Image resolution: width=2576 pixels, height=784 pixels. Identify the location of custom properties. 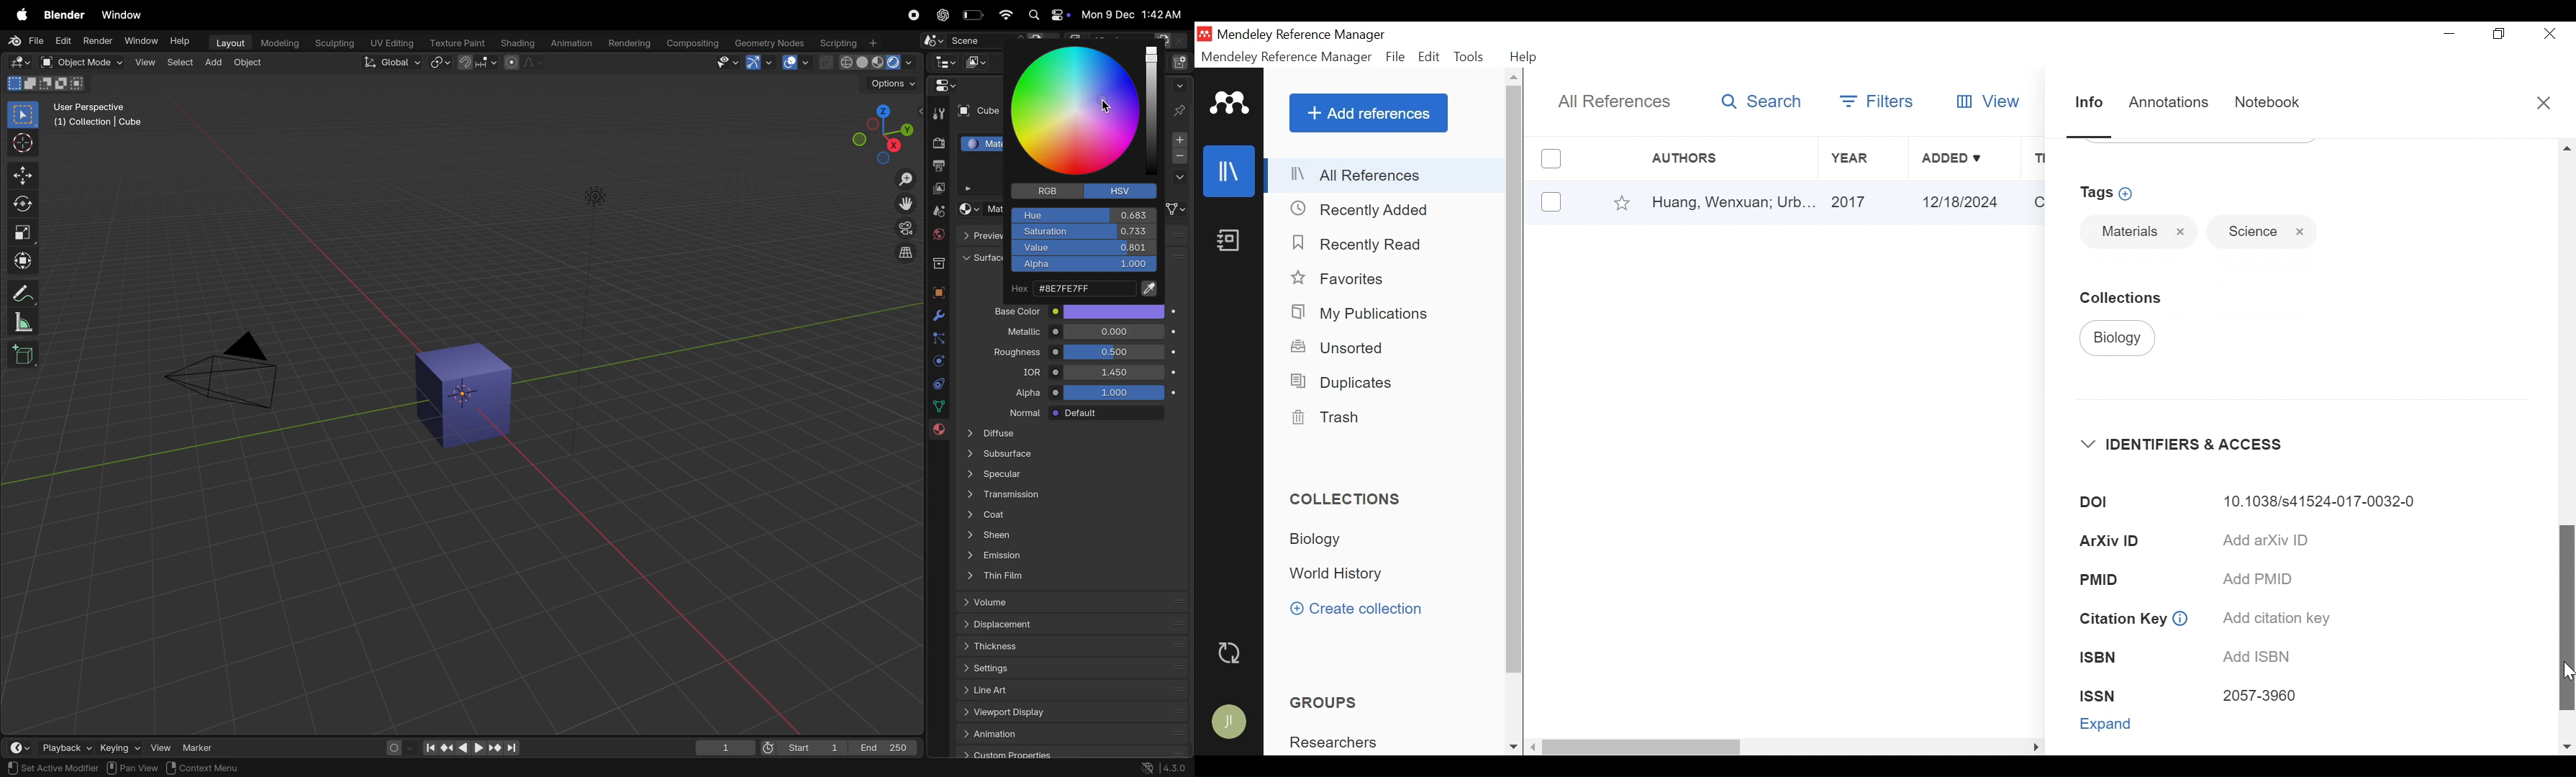
(1067, 753).